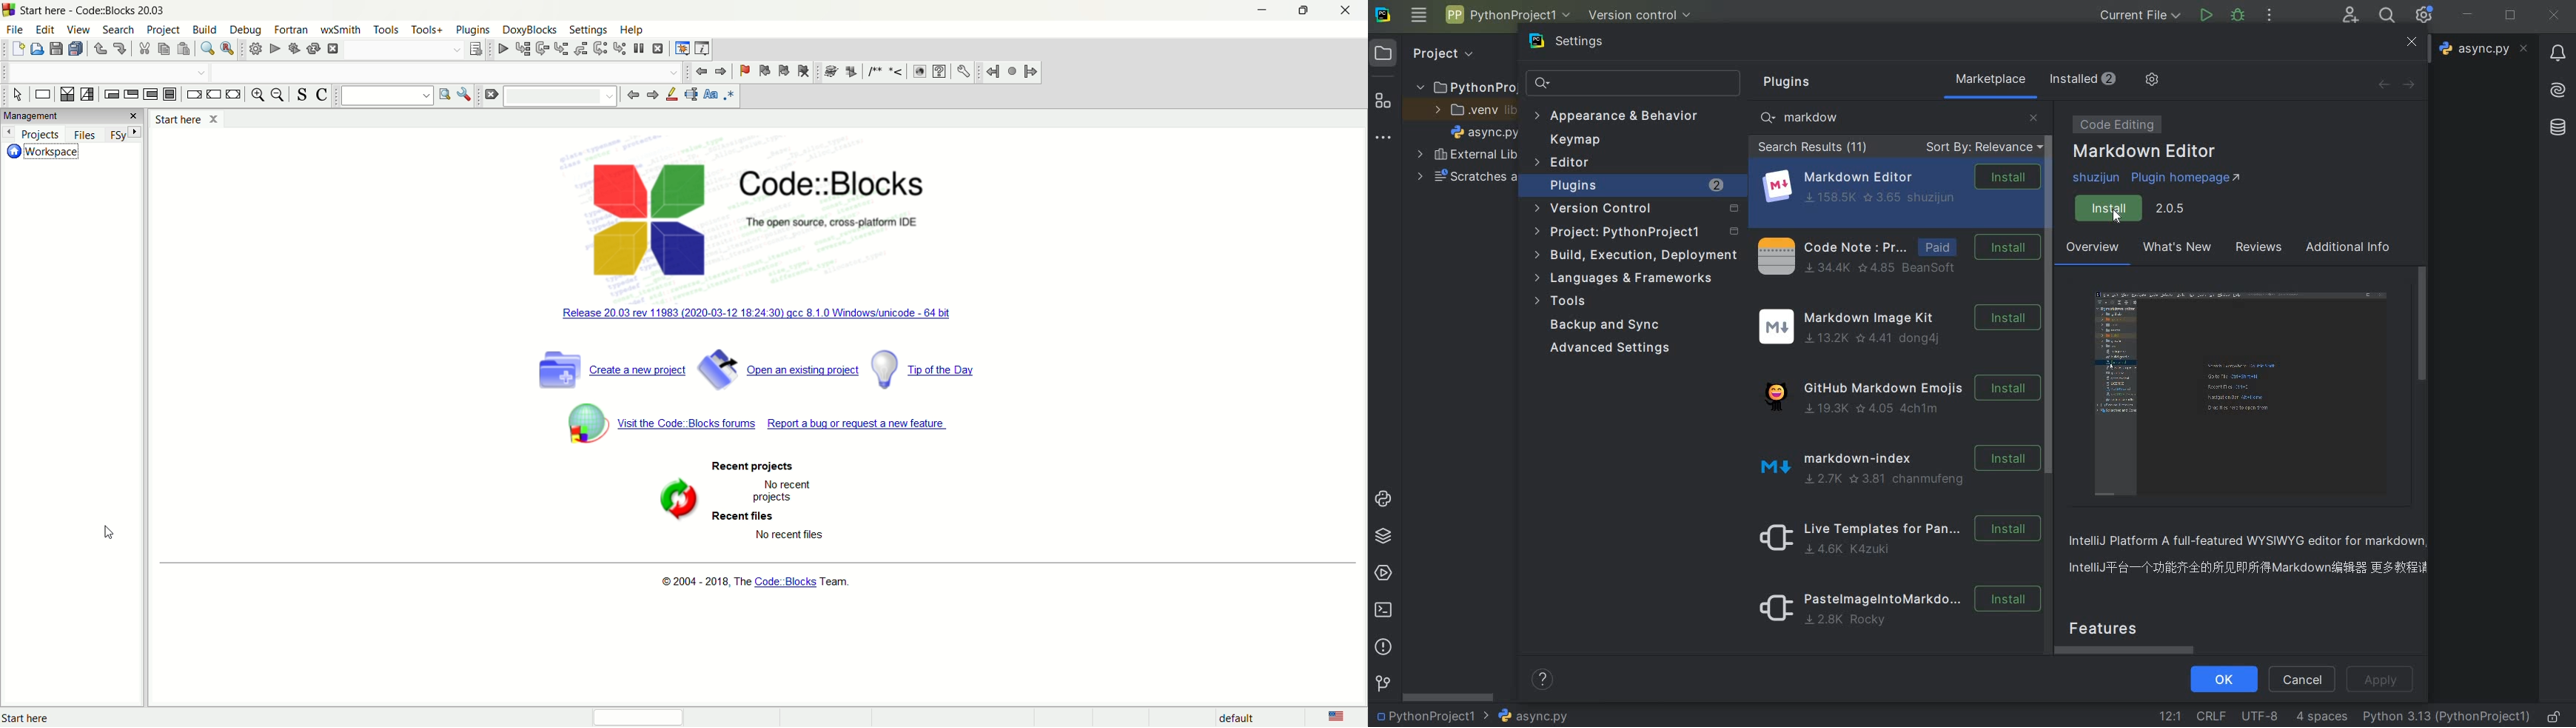 The width and height of the screenshot is (2576, 728). Describe the element at coordinates (993, 72) in the screenshot. I see `jump back` at that location.